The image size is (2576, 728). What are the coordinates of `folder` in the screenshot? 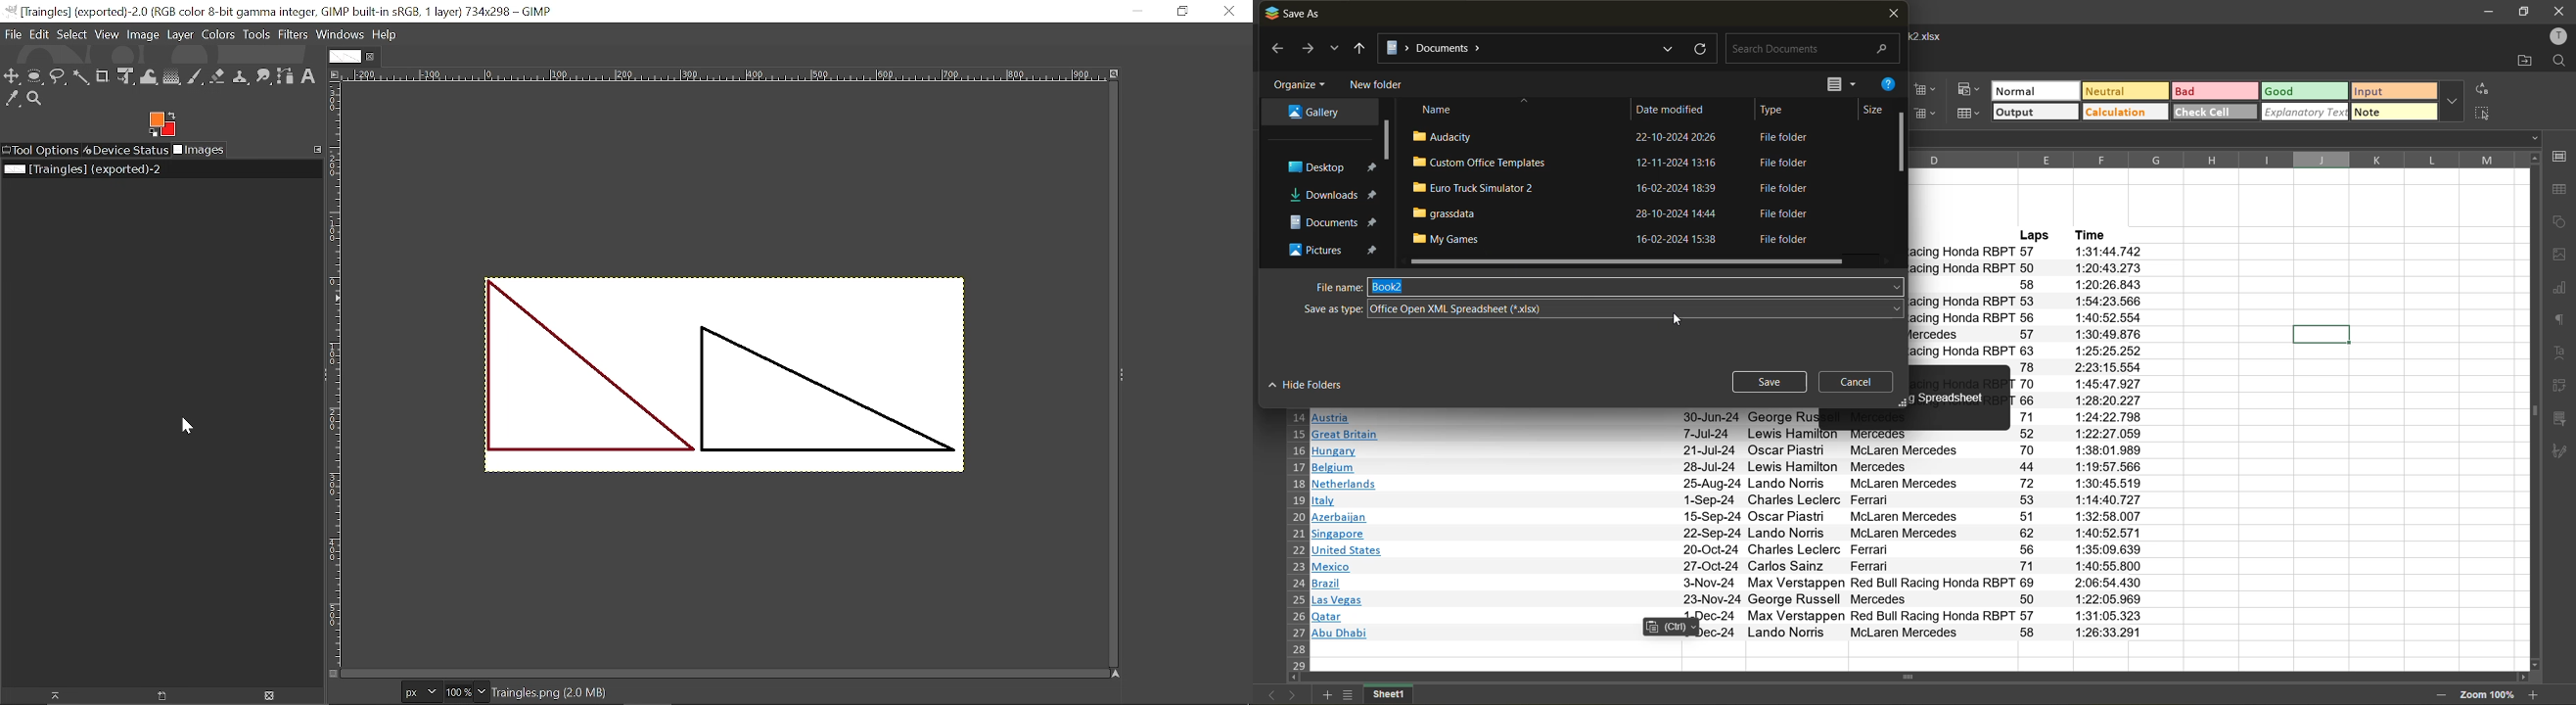 It's located at (1327, 168).